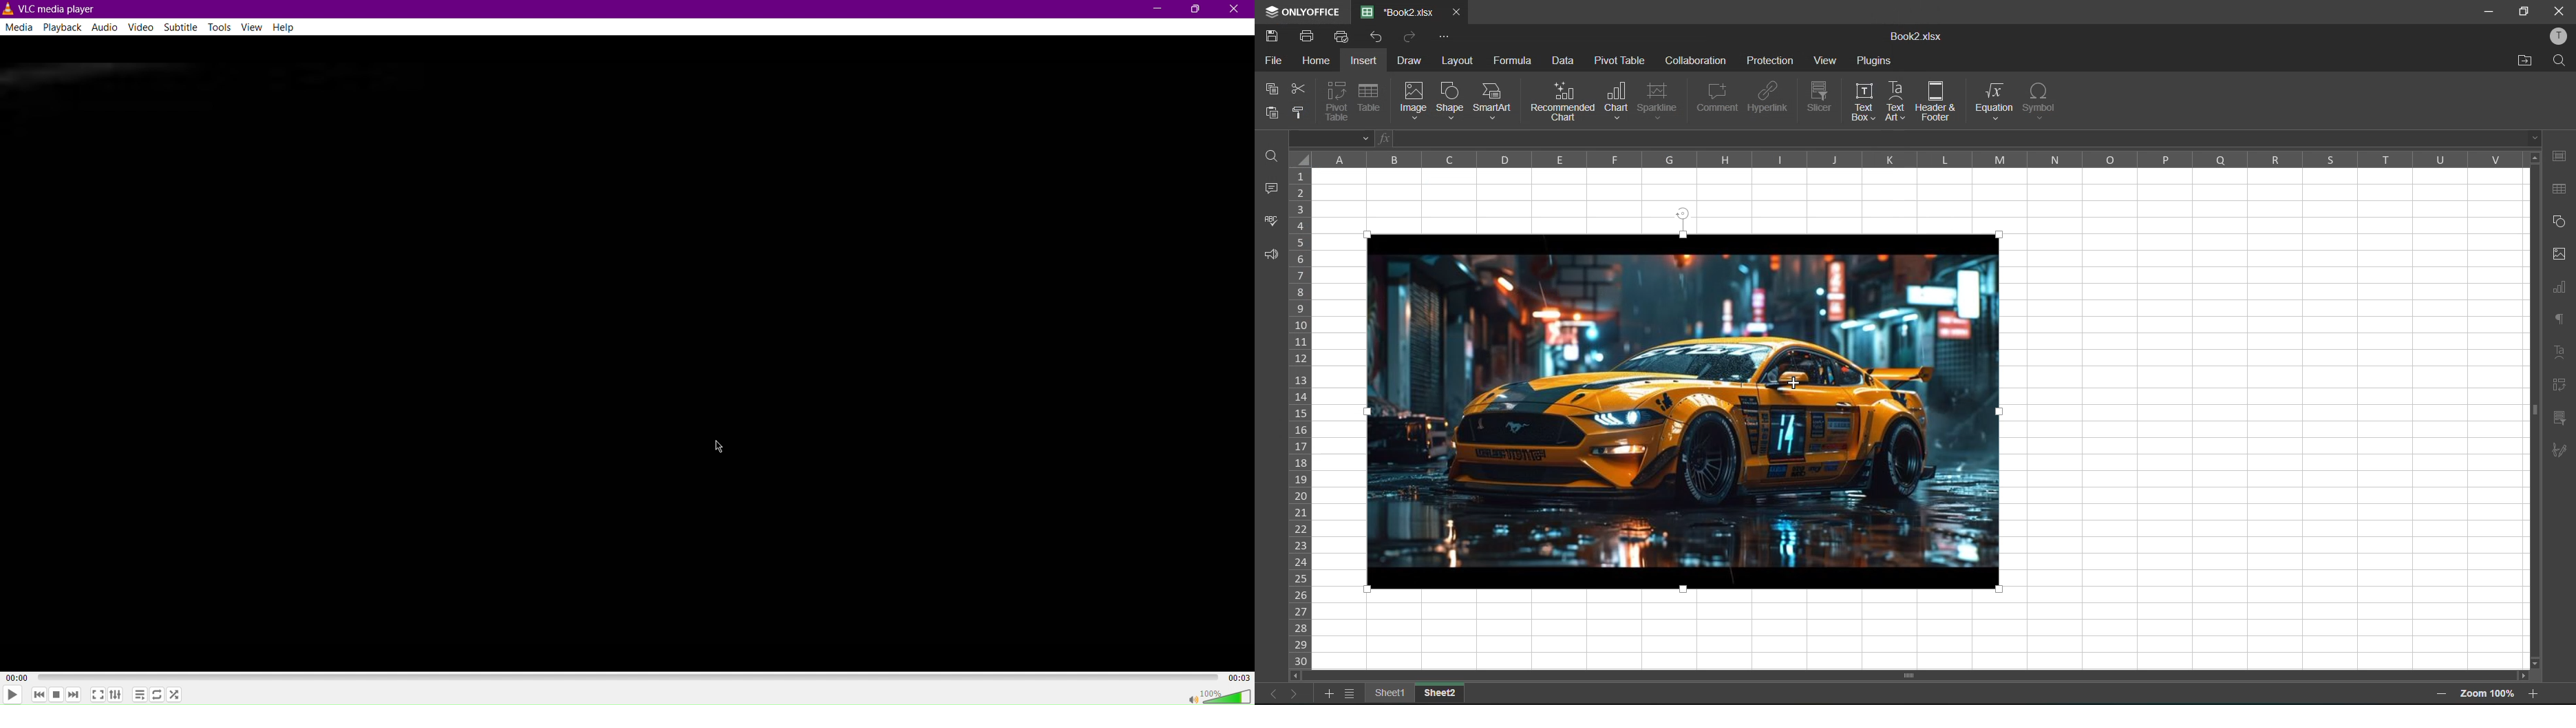 The image size is (2576, 728). What do you see at coordinates (2560, 419) in the screenshot?
I see `slicer` at bounding box center [2560, 419].